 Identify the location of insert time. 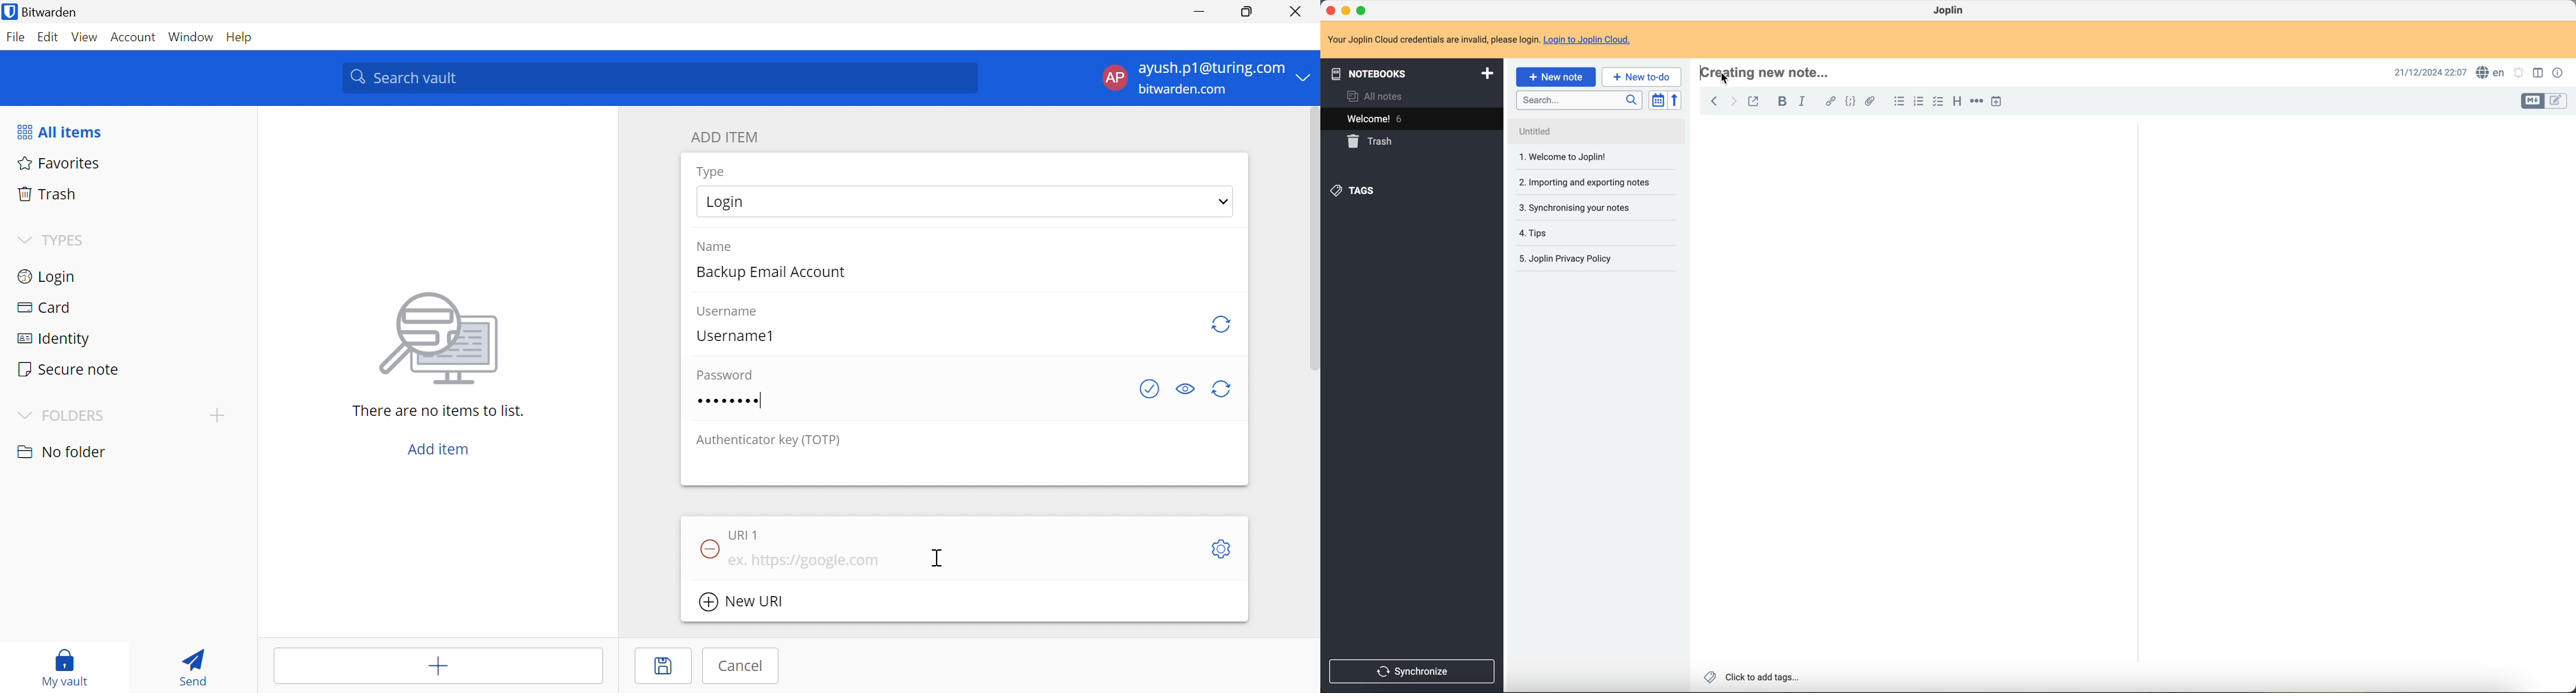
(1996, 101).